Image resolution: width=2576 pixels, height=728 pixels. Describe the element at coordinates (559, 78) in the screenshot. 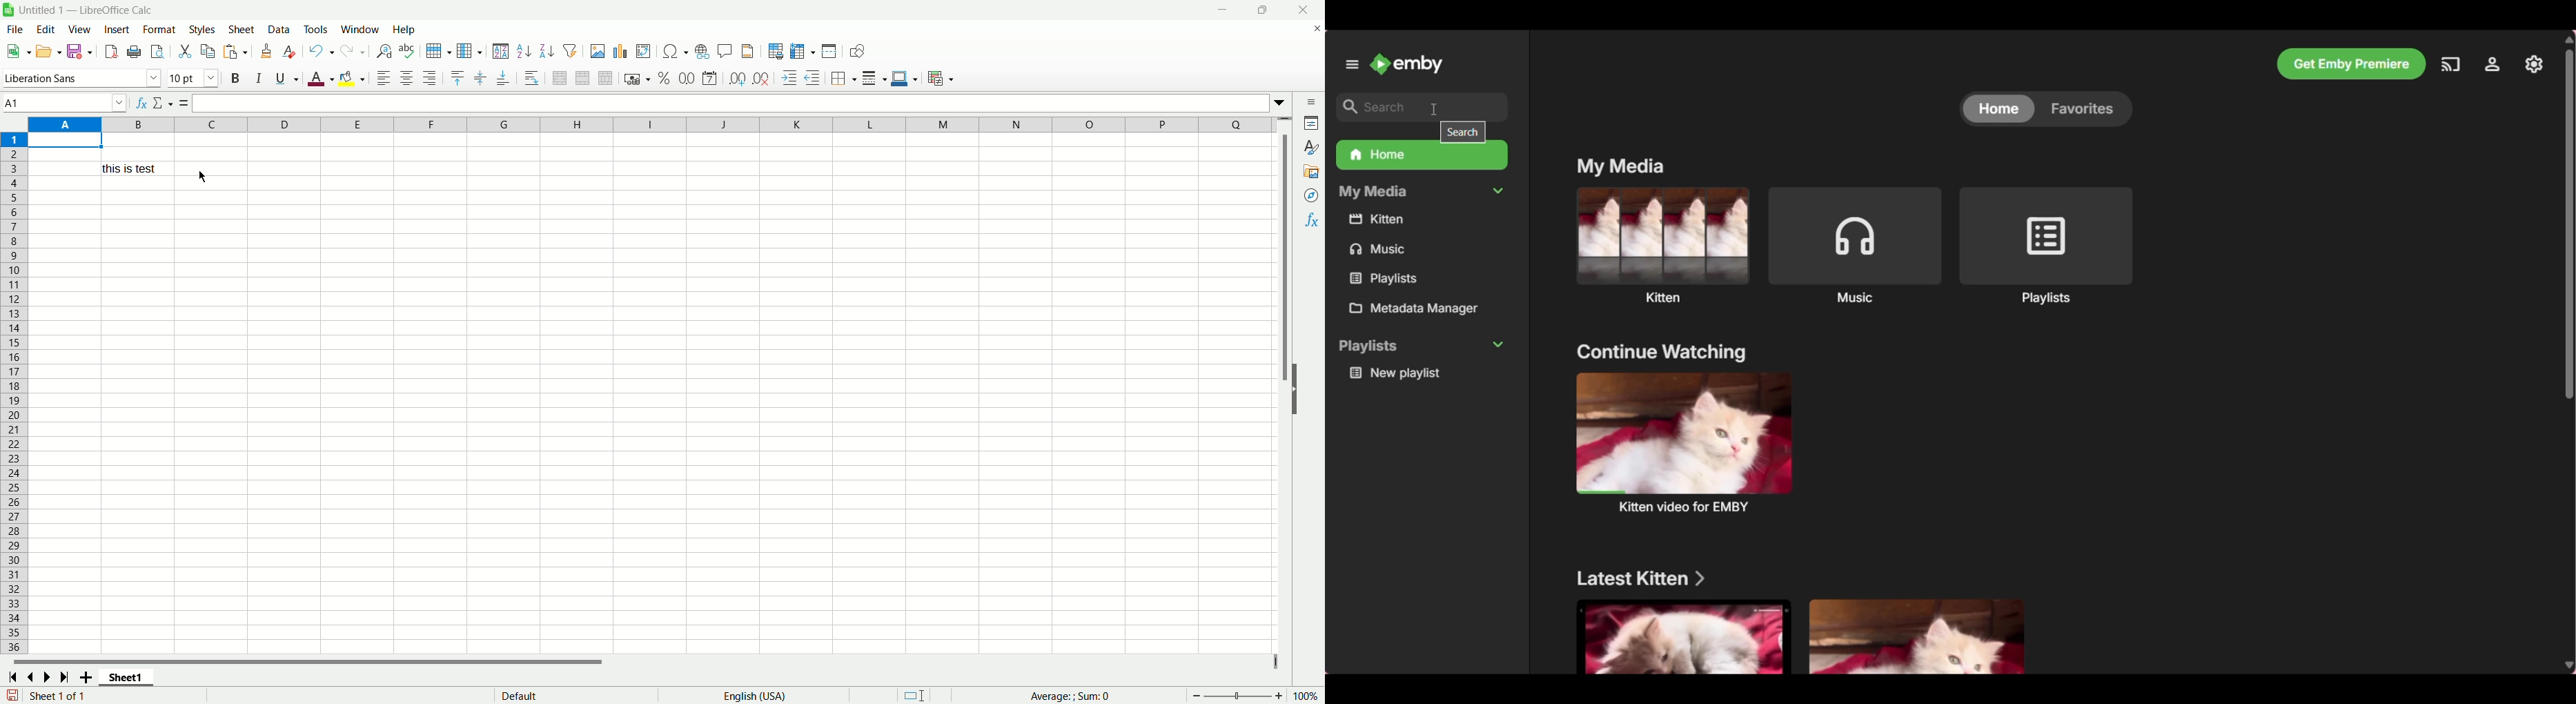

I see `merge and center` at that location.